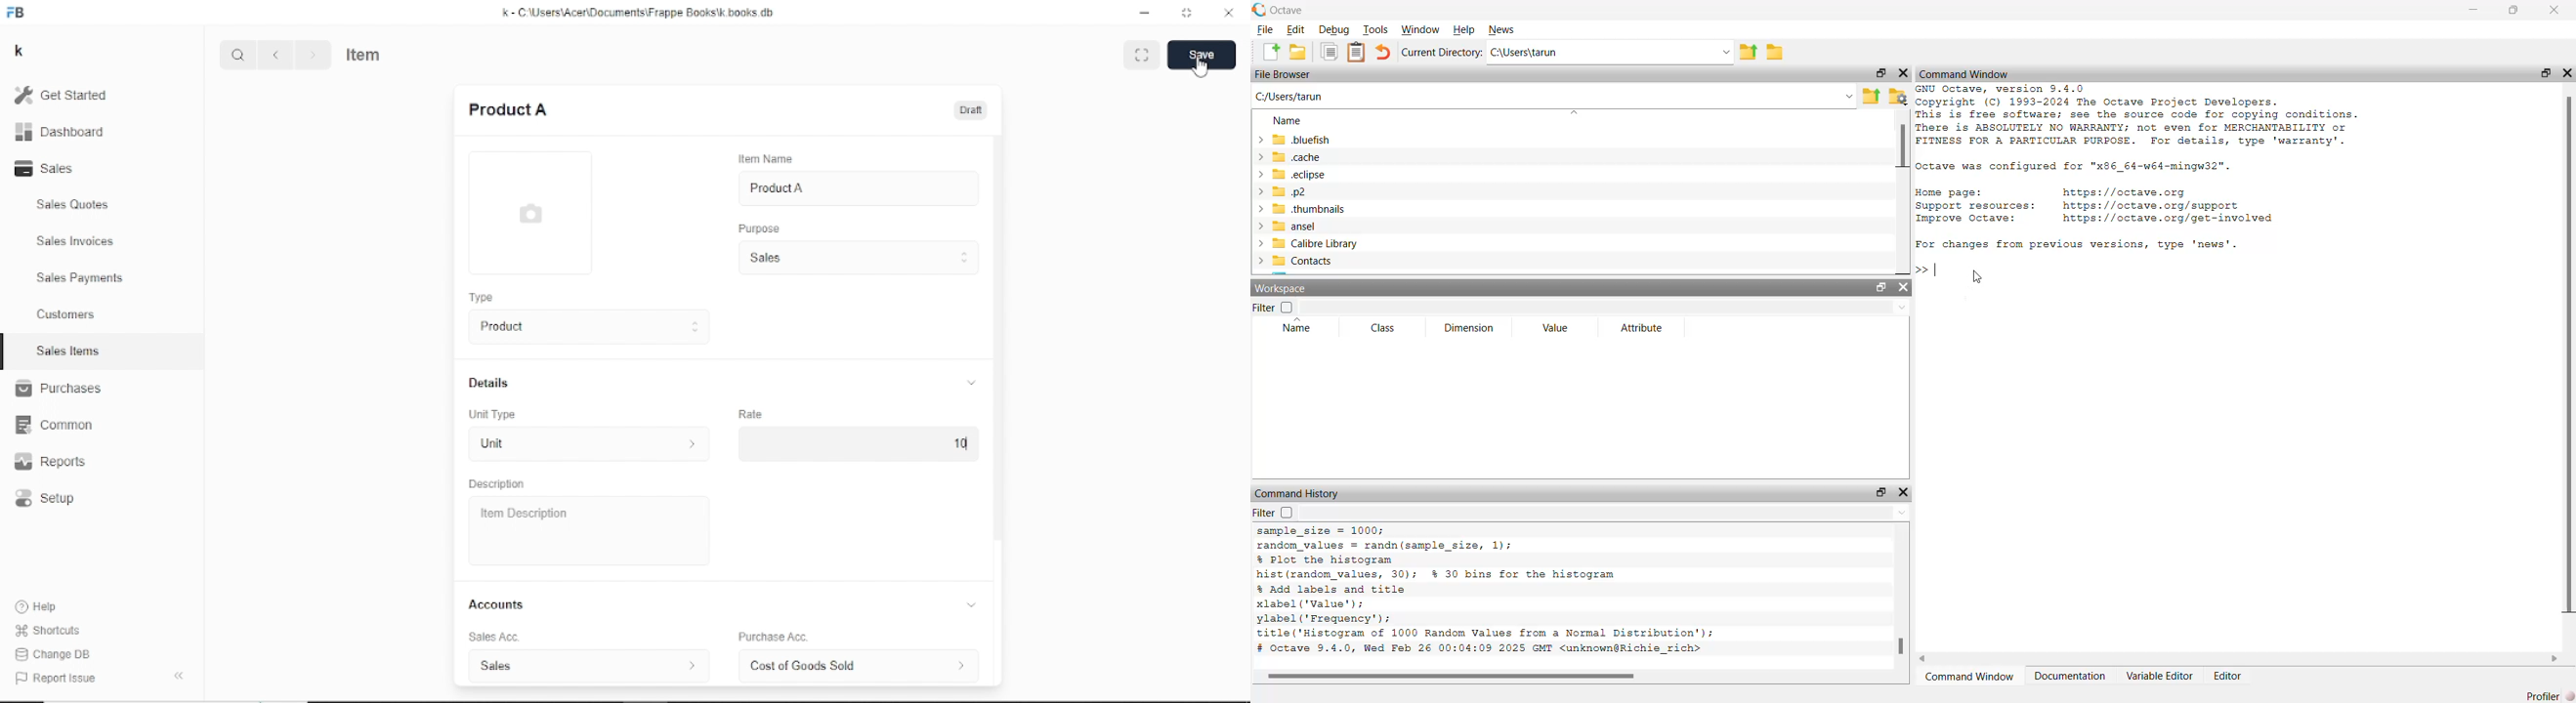 Image resolution: width=2576 pixels, height=728 pixels. What do you see at coordinates (53, 677) in the screenshot?
I see `Report issue` at bounding box center [53, 677].